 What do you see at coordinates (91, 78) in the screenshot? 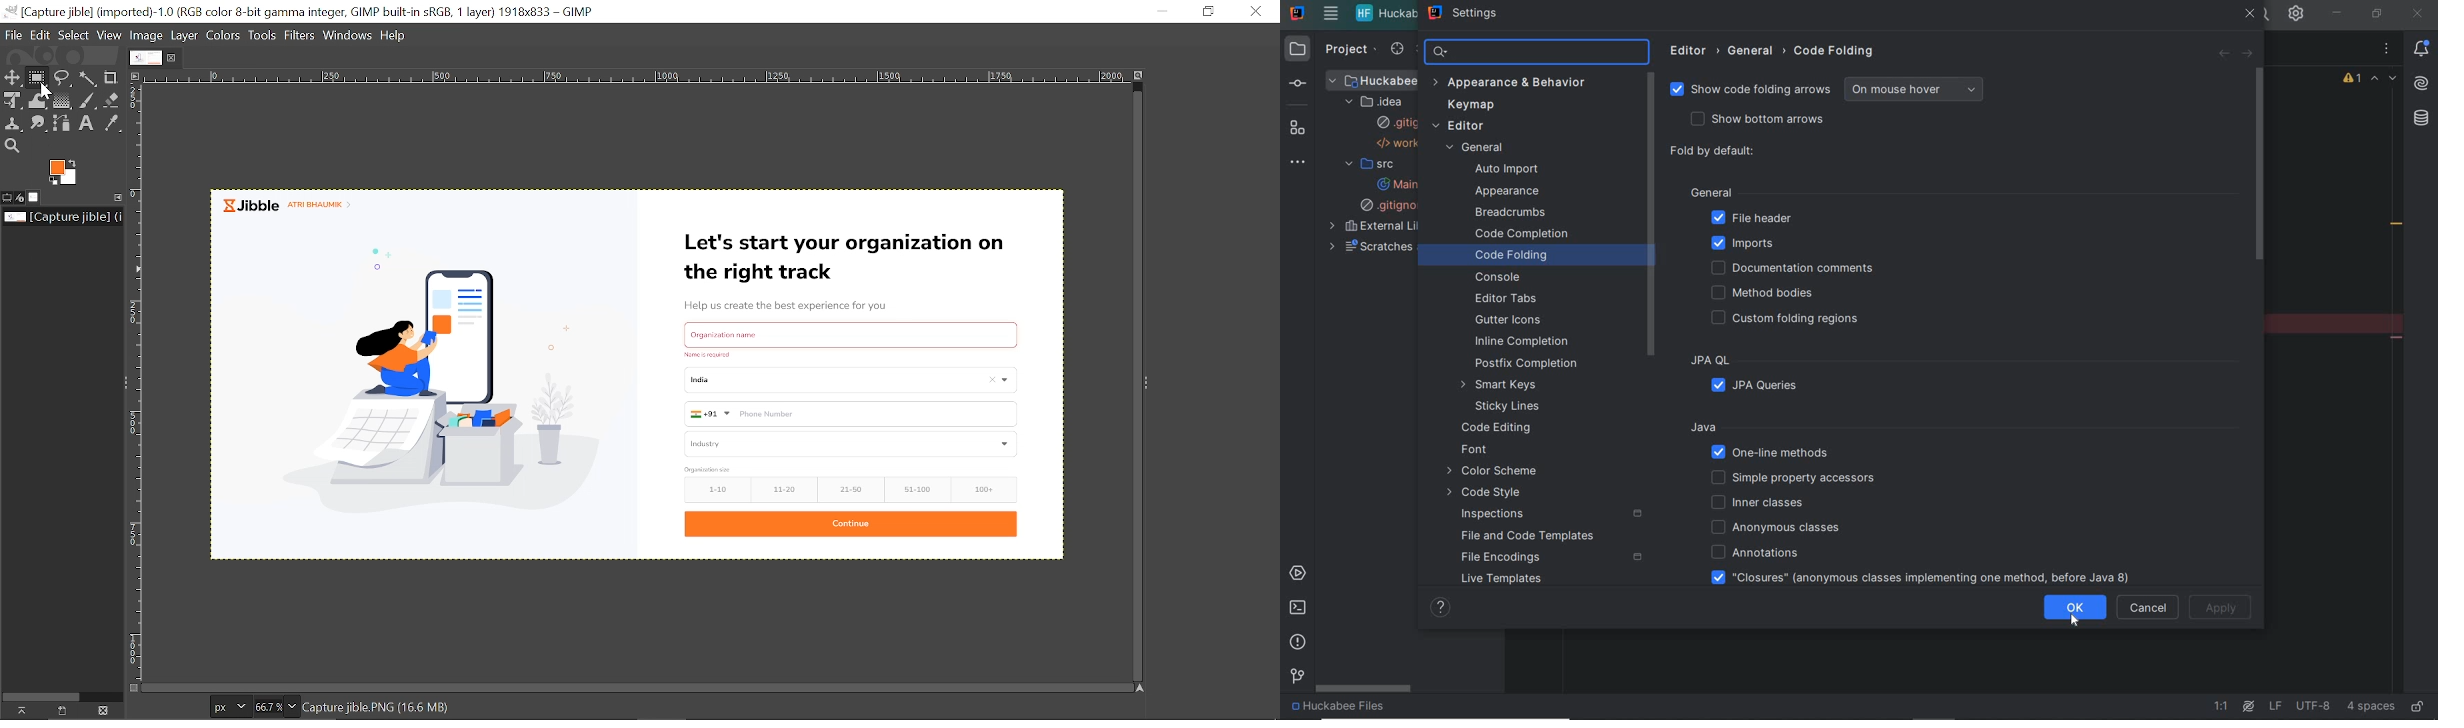
I see `Fuzzy select tool` at bounding box center [91, 78].